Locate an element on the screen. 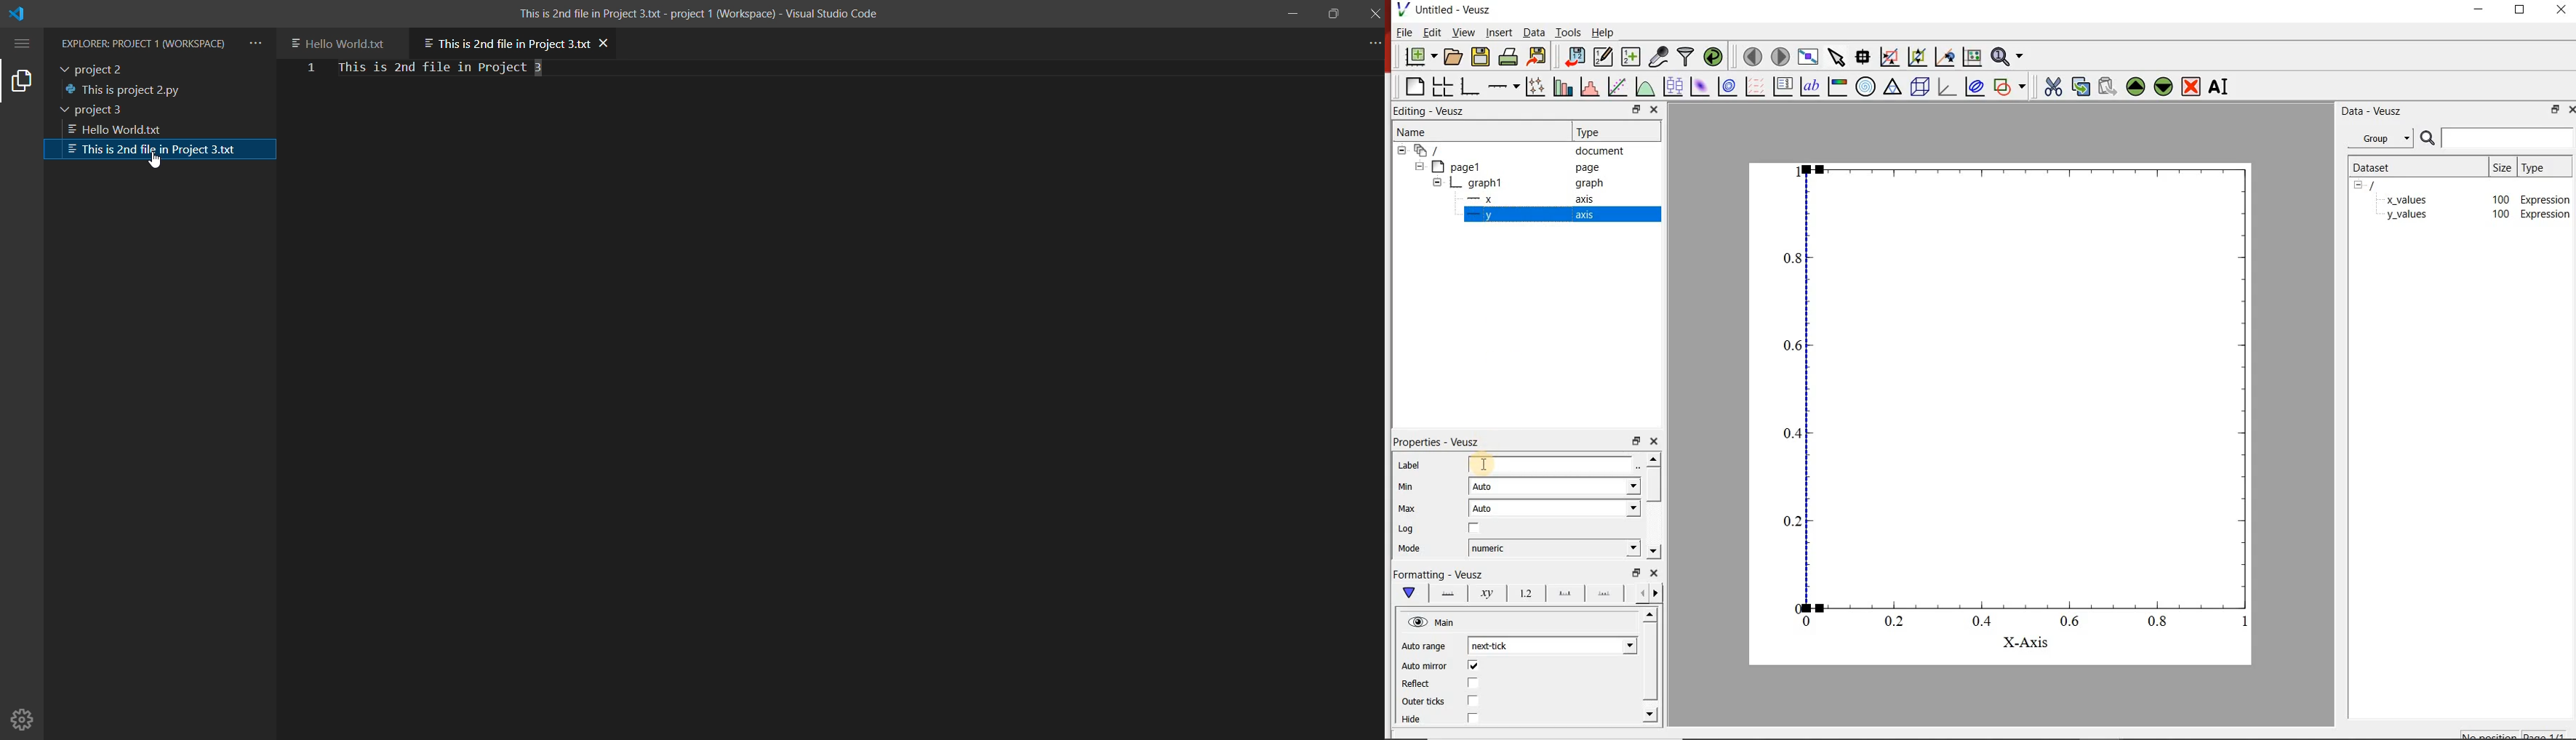 The image size is (2576, 756). edit  is located at coordinates (1434, 32).